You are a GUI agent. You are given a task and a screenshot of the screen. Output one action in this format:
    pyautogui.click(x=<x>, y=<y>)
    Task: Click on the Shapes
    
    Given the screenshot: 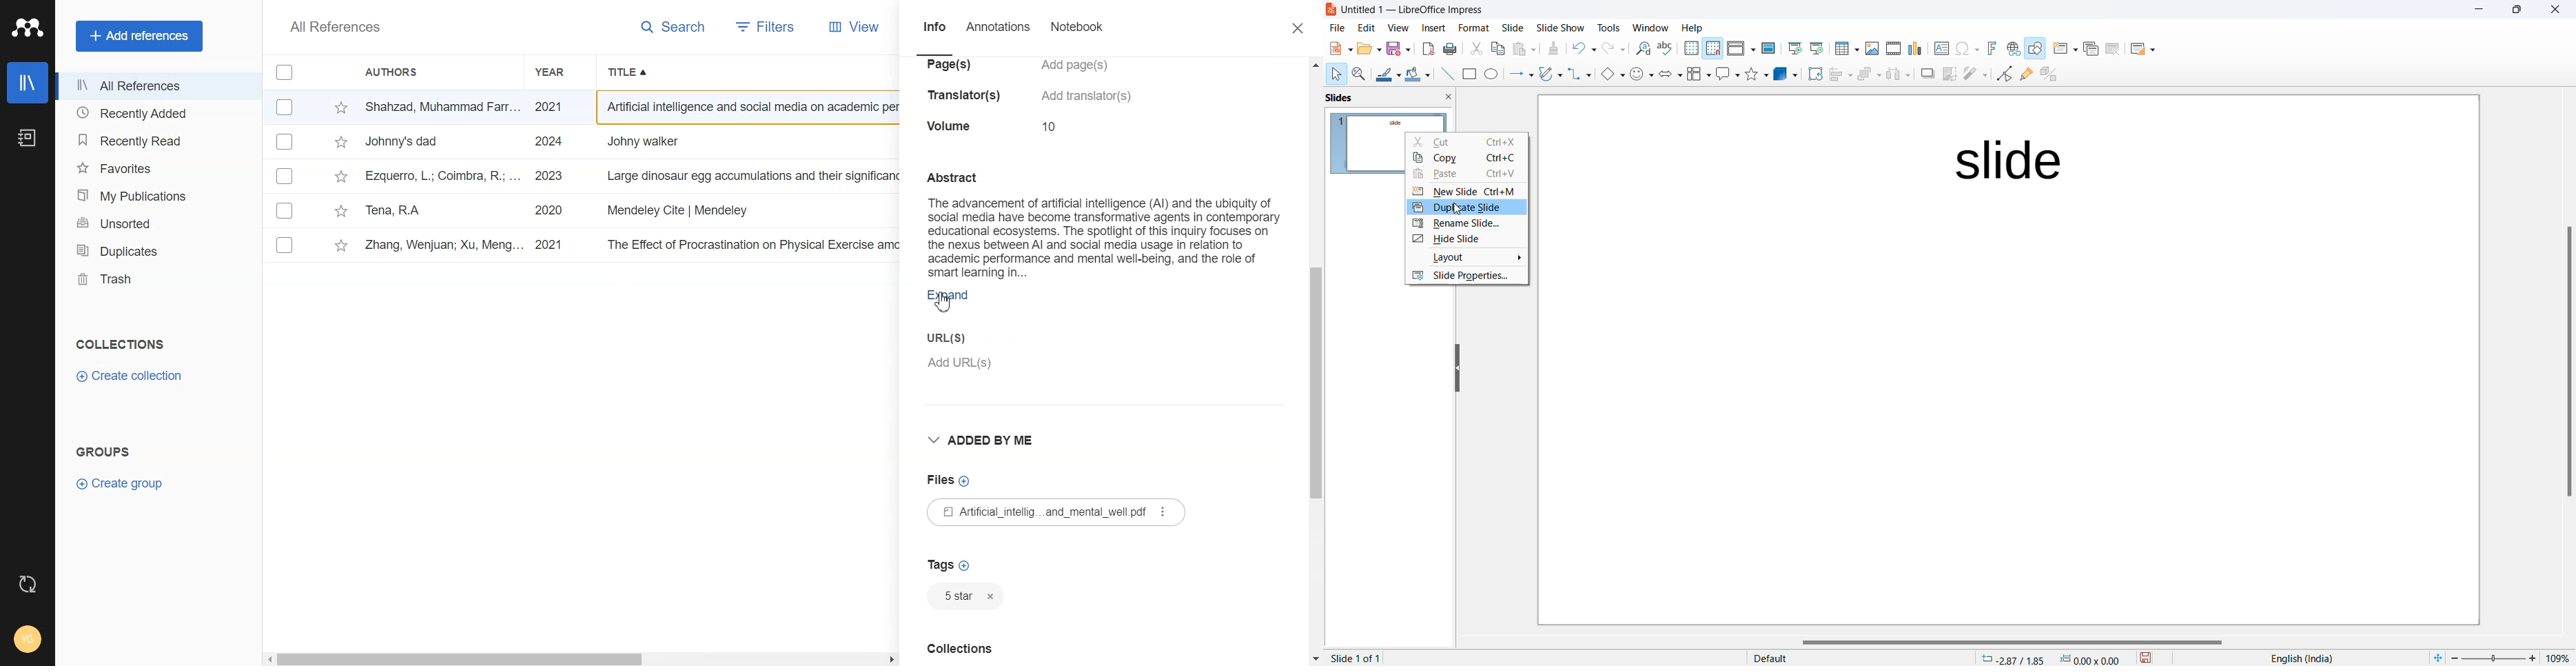 What is the action you would take?
    pyautogui.click(x=1755, y=74)
    